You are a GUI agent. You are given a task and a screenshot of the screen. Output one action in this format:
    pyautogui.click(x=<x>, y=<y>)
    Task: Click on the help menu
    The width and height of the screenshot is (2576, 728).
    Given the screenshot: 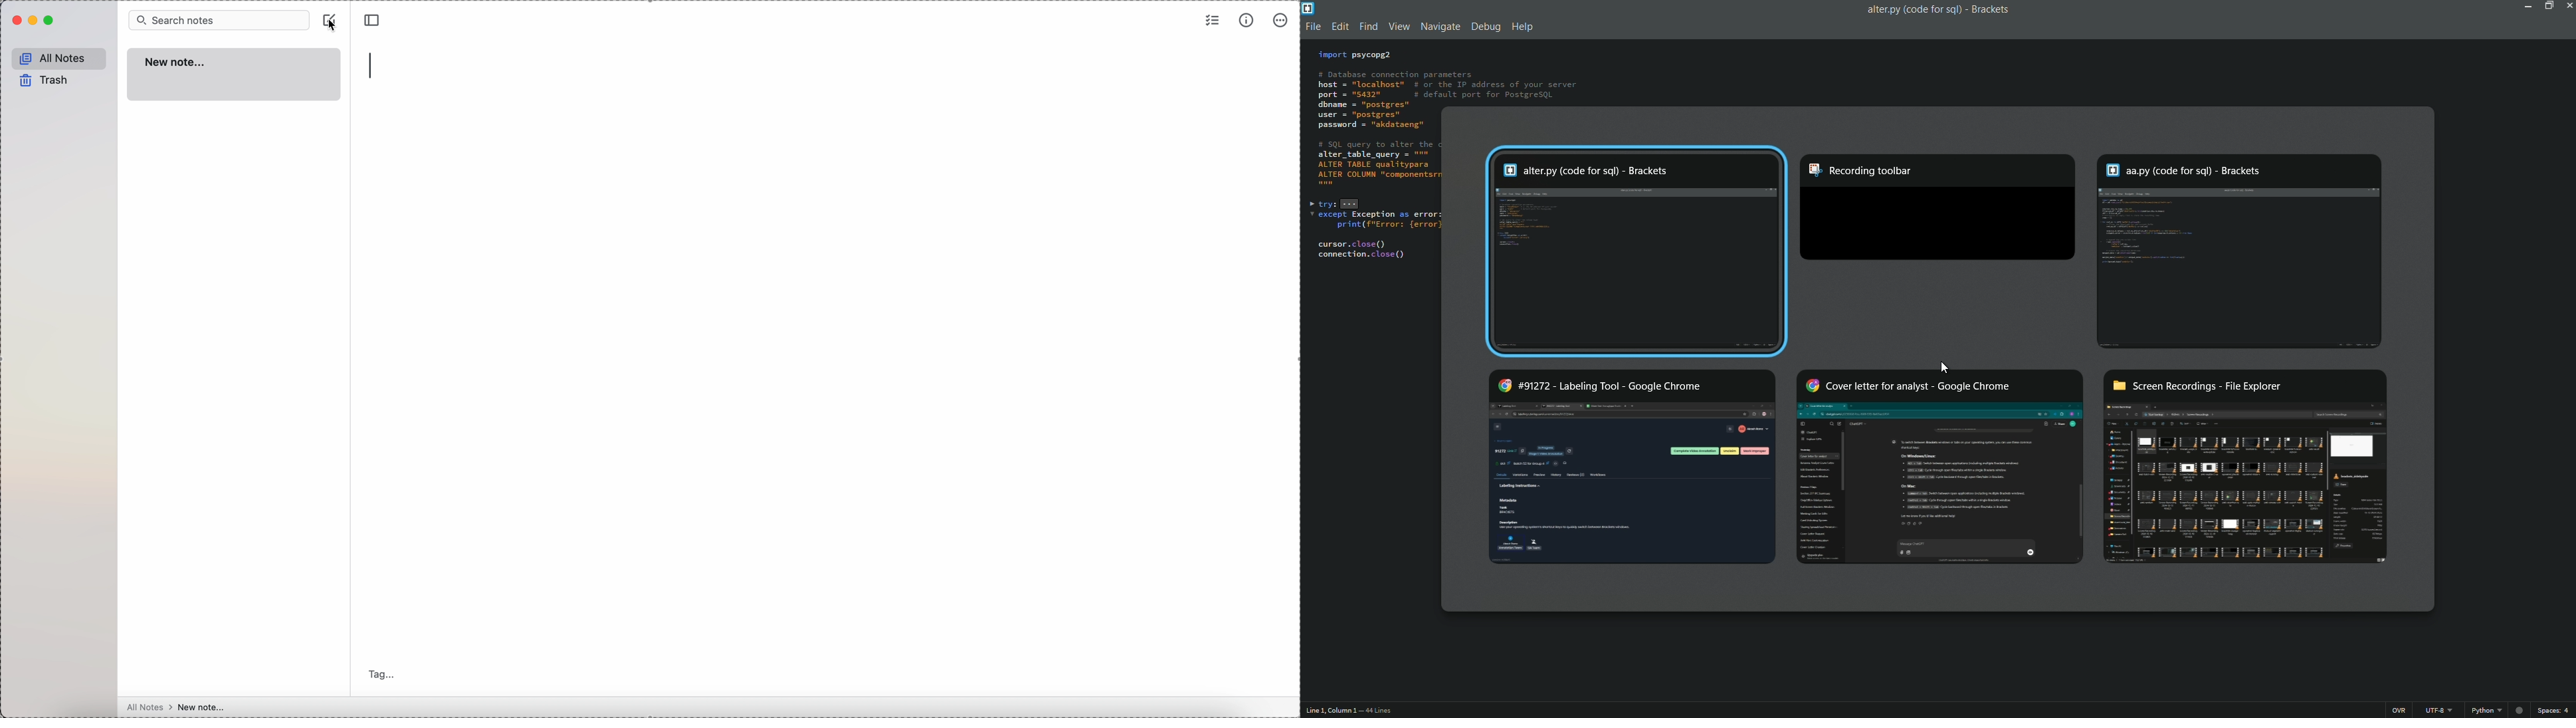 What is the action you would take?
    pyautogui.click(x=1523, y=28)
    